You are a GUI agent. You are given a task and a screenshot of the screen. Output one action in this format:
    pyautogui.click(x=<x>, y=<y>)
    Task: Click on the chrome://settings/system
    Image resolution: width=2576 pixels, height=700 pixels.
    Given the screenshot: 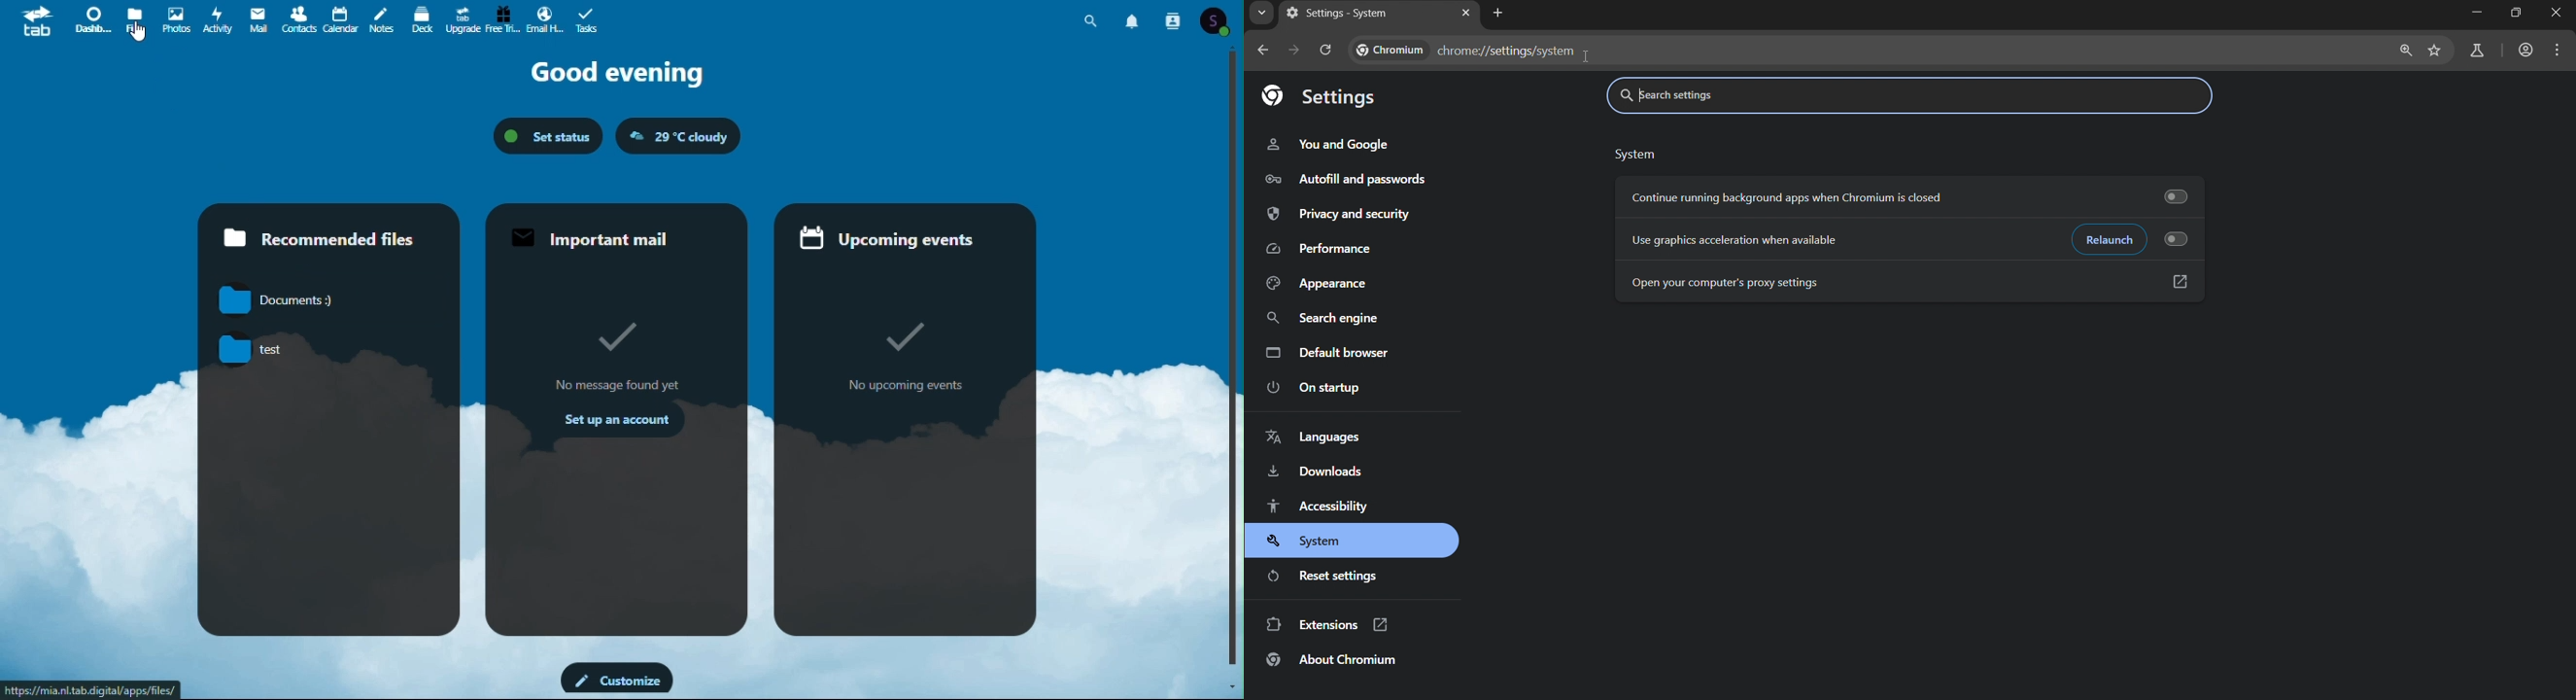 What is the action you would take?
    pyautogui.click(x=1466, y=51)
    